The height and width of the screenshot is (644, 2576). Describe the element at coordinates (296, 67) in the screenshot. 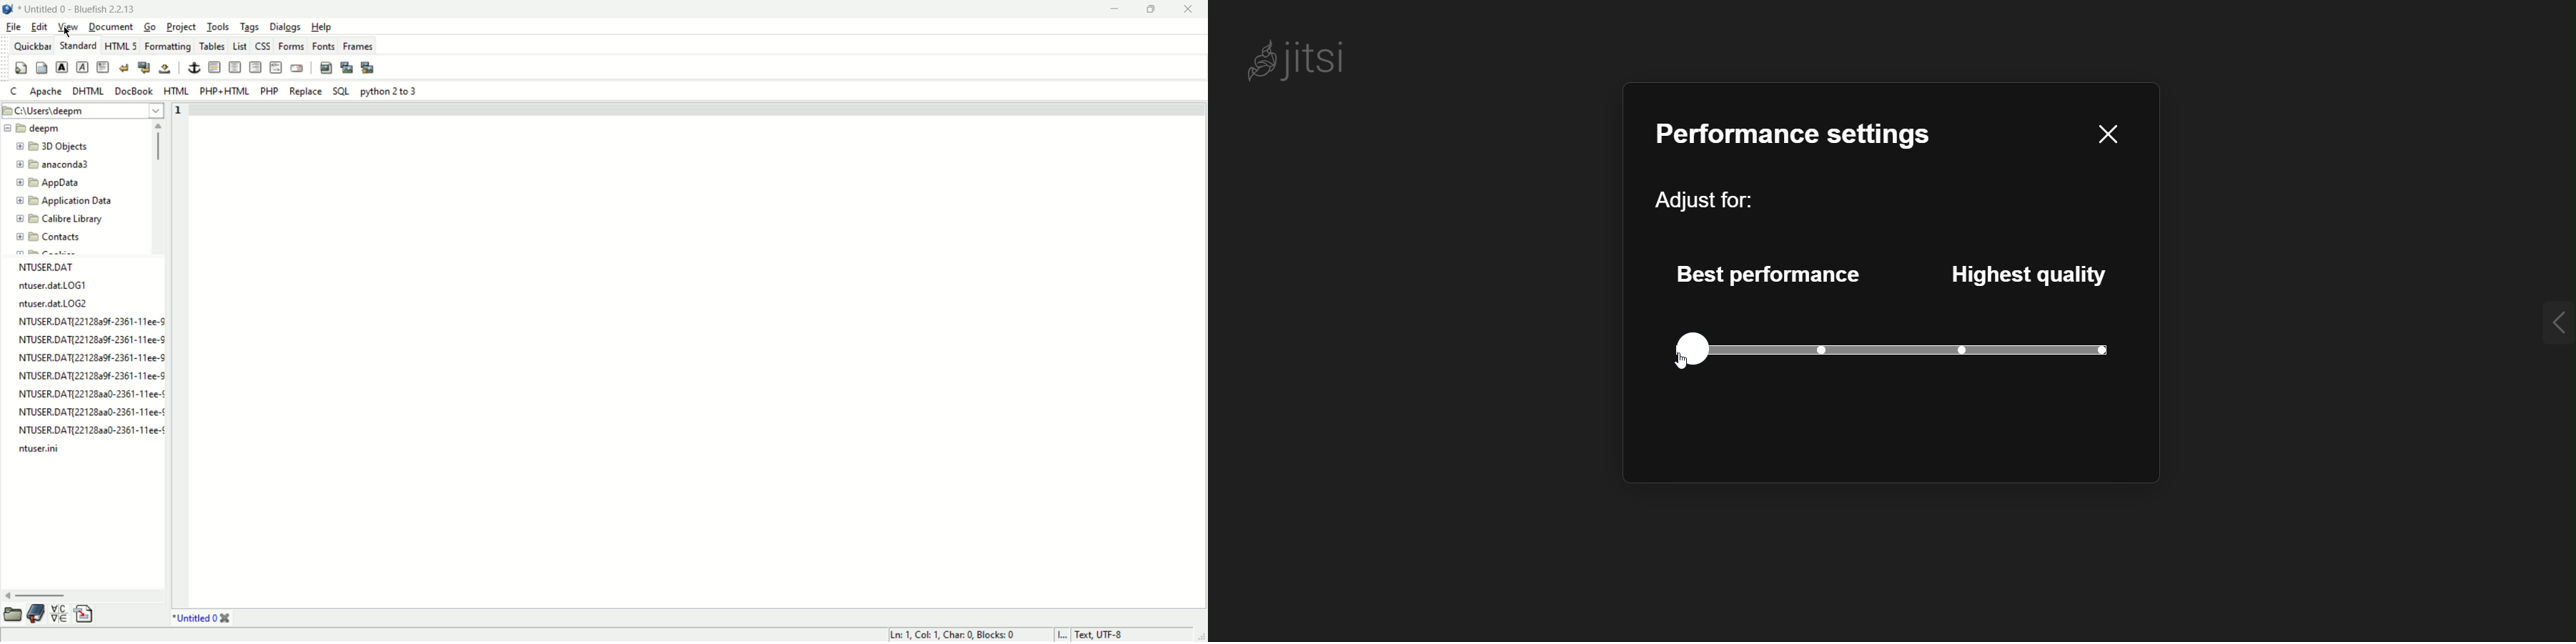

I see `email` at that location.